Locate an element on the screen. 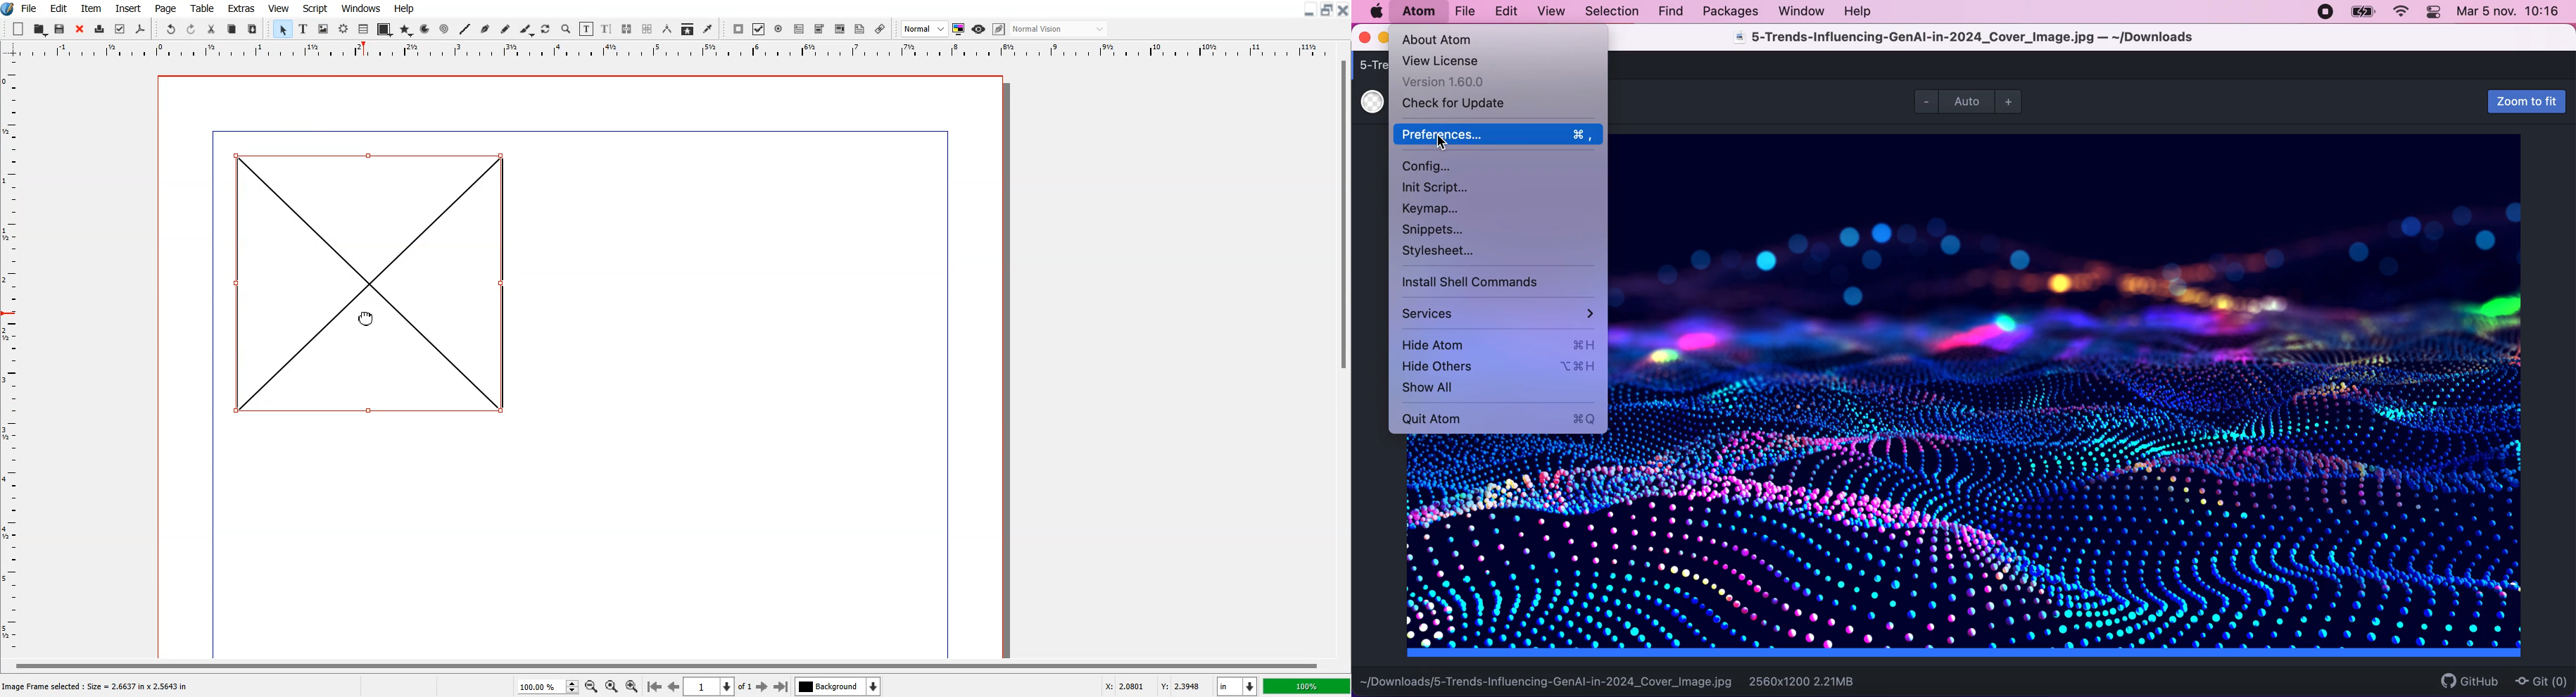 This screenshot has height=700, width=2576. PDF Push Button is located at coordinates (739, 29).